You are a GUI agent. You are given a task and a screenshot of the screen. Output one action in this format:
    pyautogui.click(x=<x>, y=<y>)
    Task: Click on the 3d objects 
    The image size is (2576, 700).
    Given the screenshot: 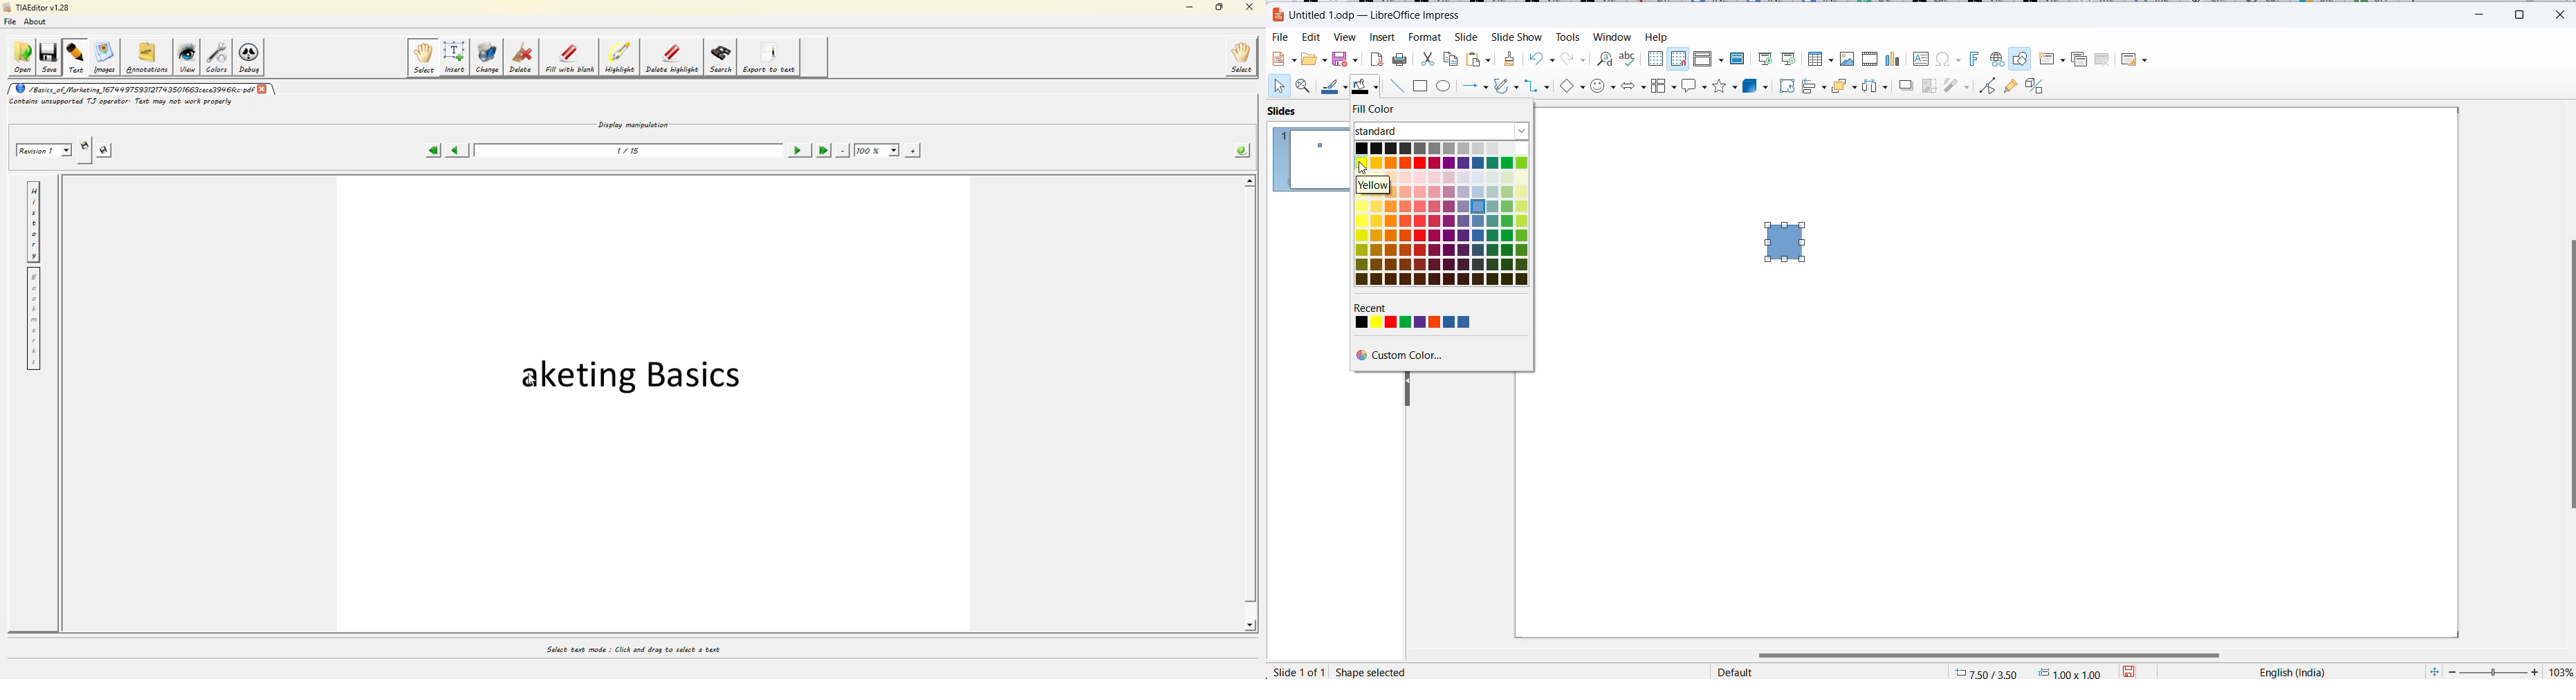 What is the action you would take?
    pyautogui.click(x=1756, y=86)
    